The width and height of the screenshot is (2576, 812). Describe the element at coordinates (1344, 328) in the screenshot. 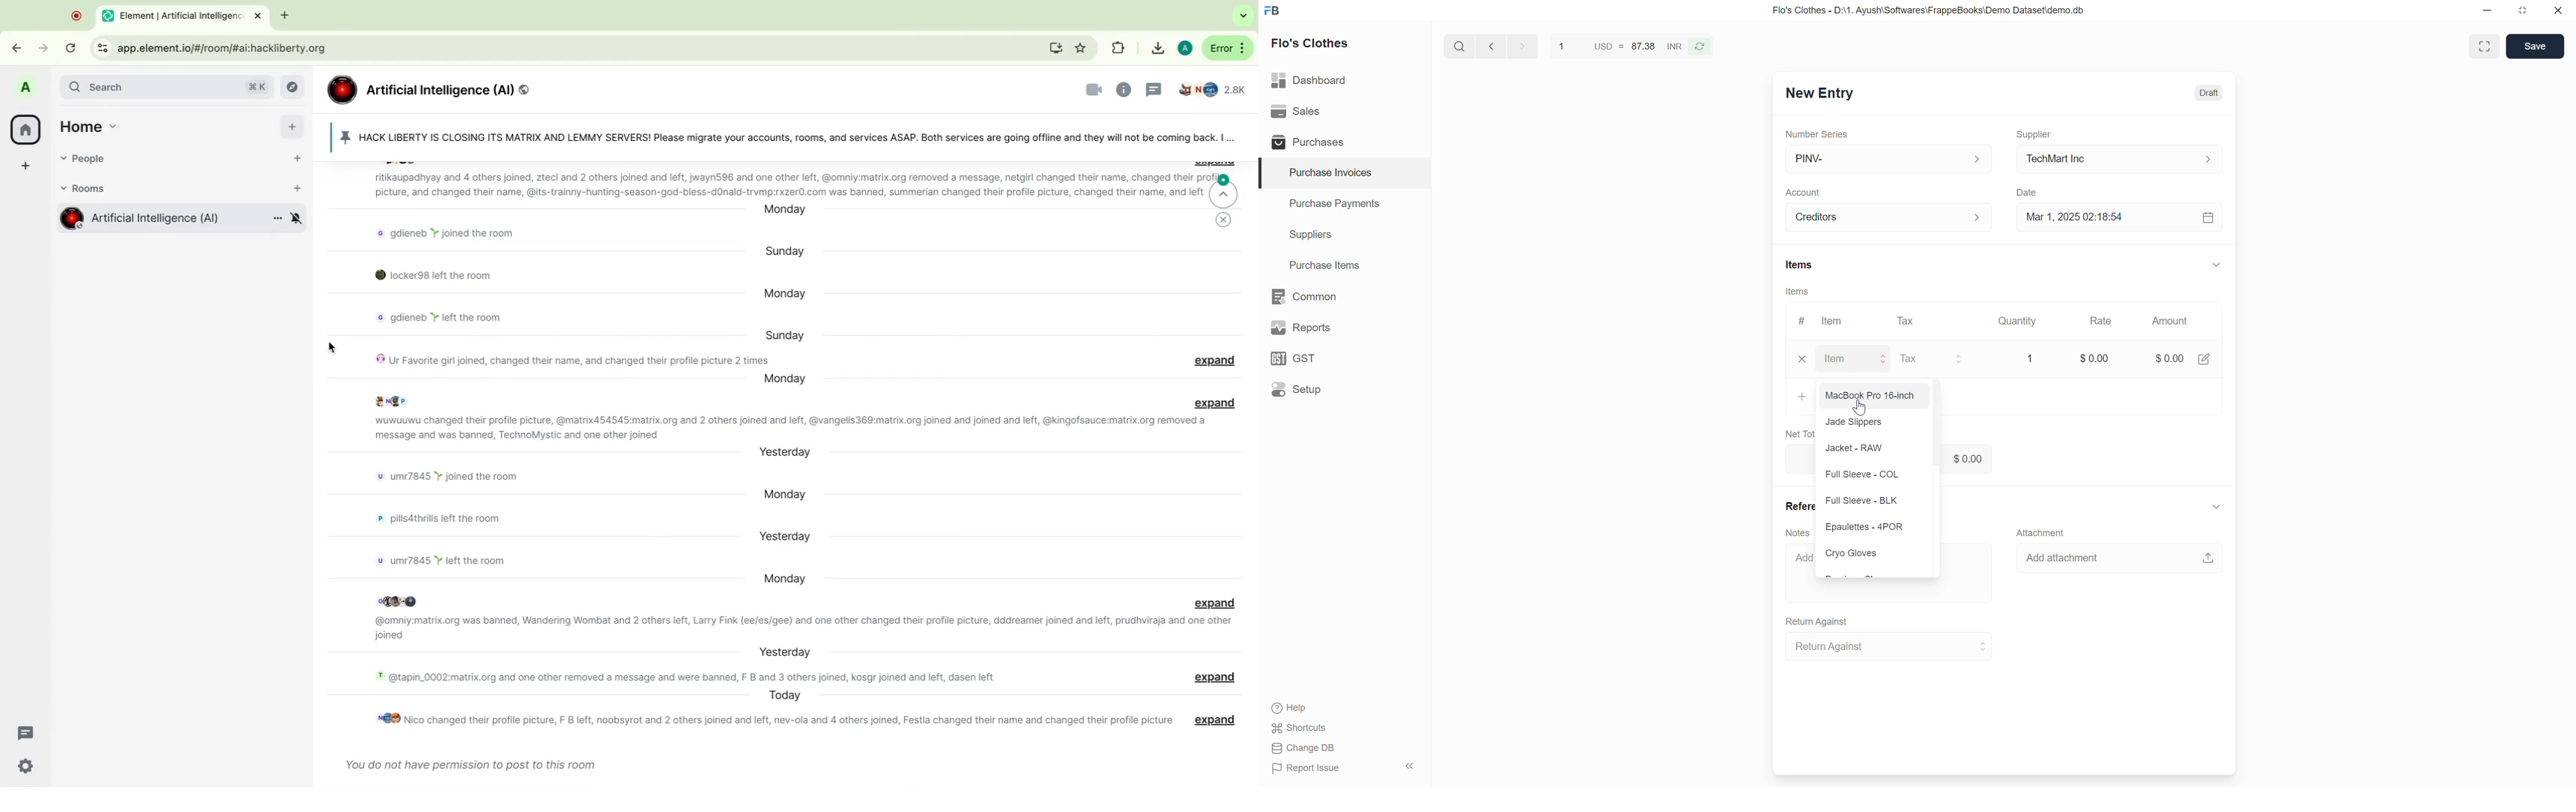

I see `Reports` at that location.